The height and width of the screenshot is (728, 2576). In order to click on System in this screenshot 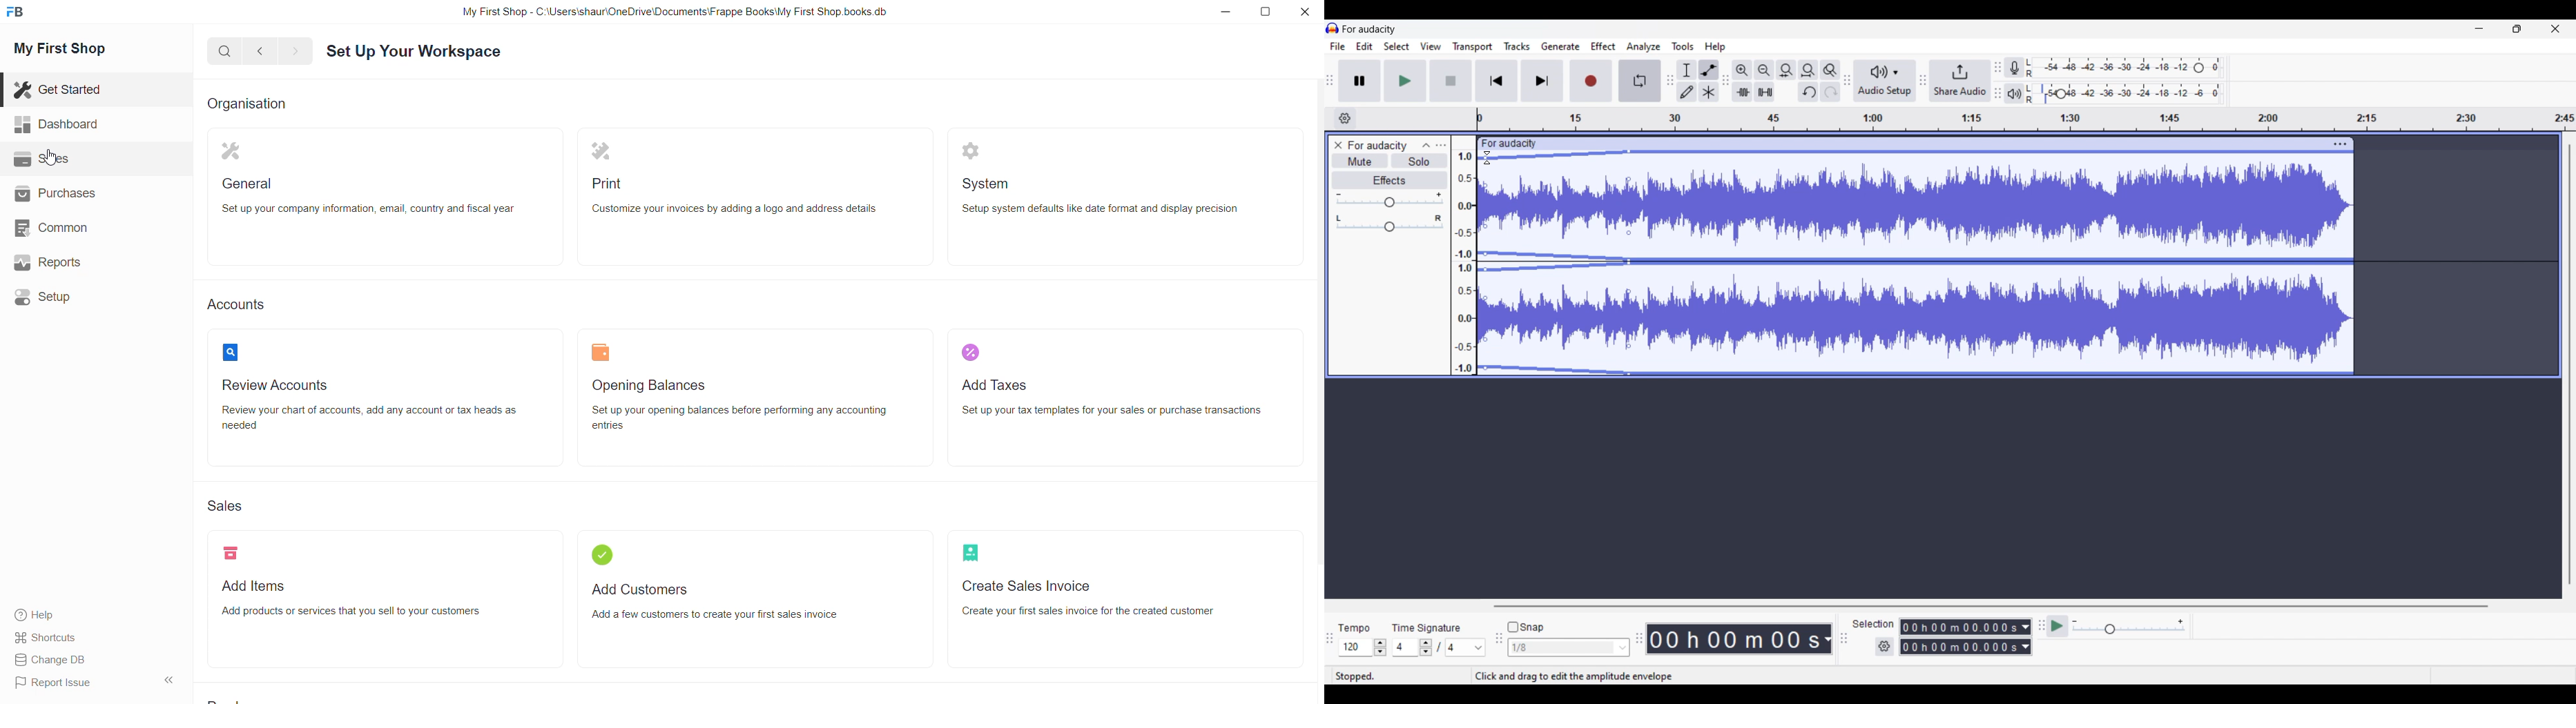, I will do `click(1126, 198)`.